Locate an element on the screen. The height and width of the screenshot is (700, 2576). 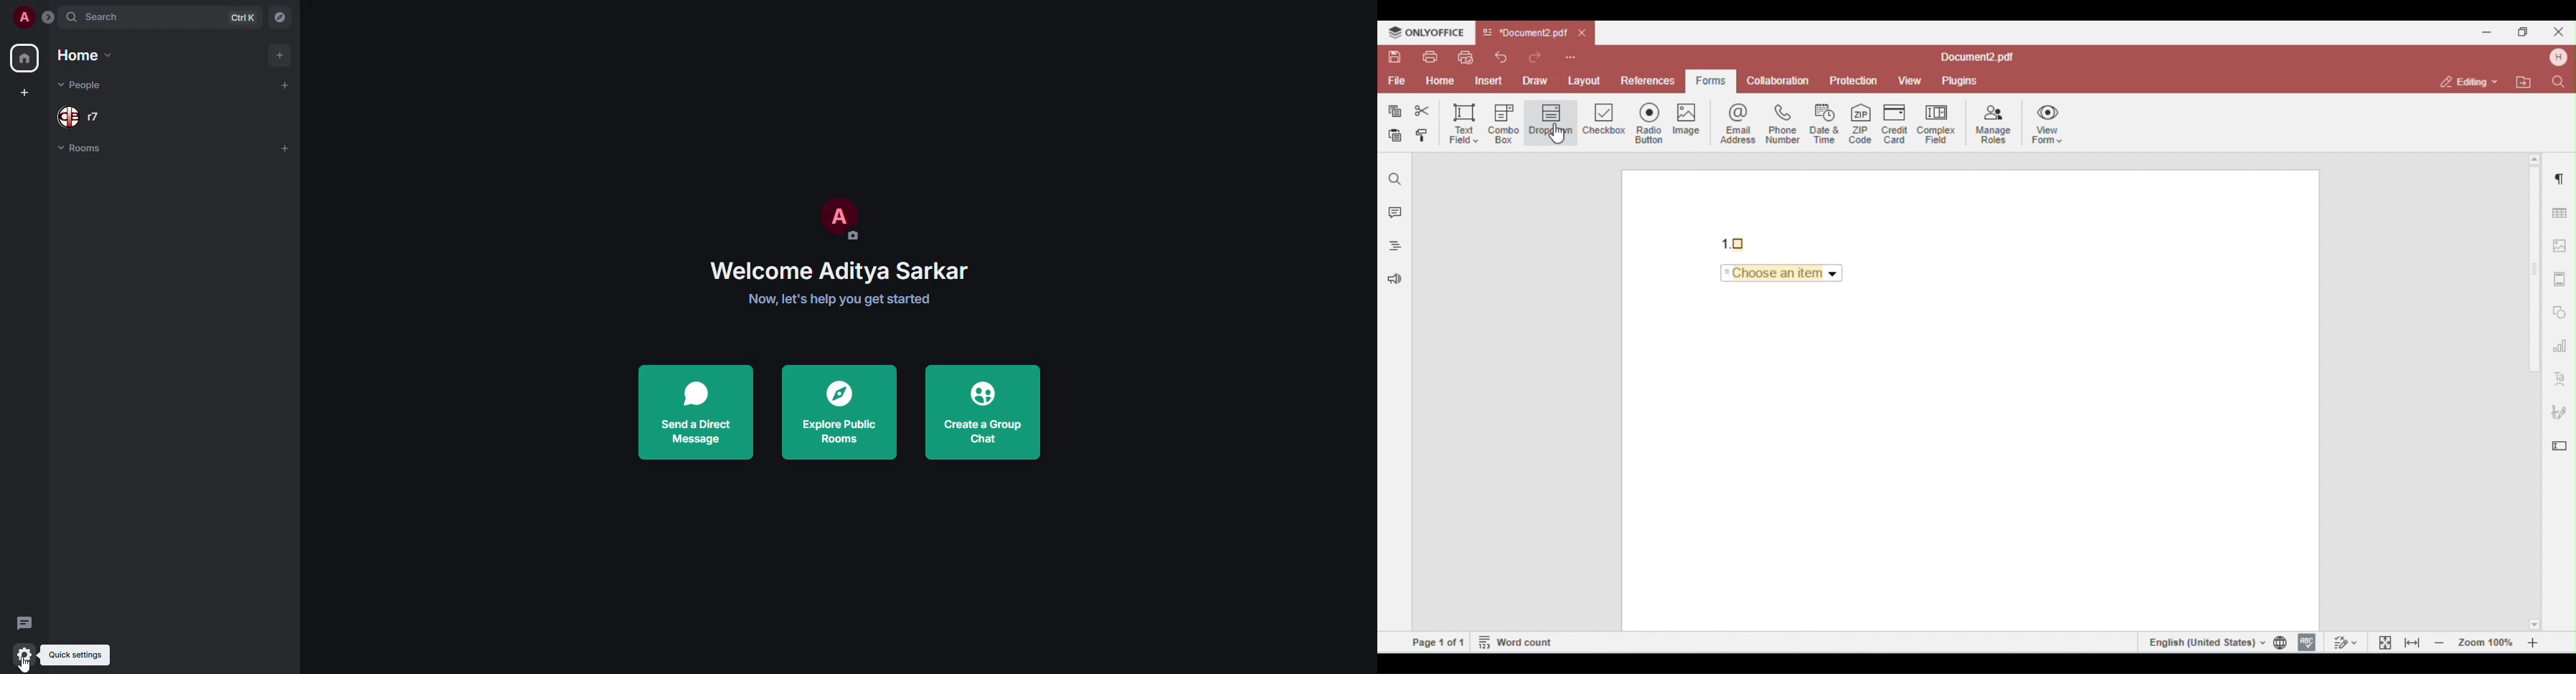
add is located at coordinates (286, 83).